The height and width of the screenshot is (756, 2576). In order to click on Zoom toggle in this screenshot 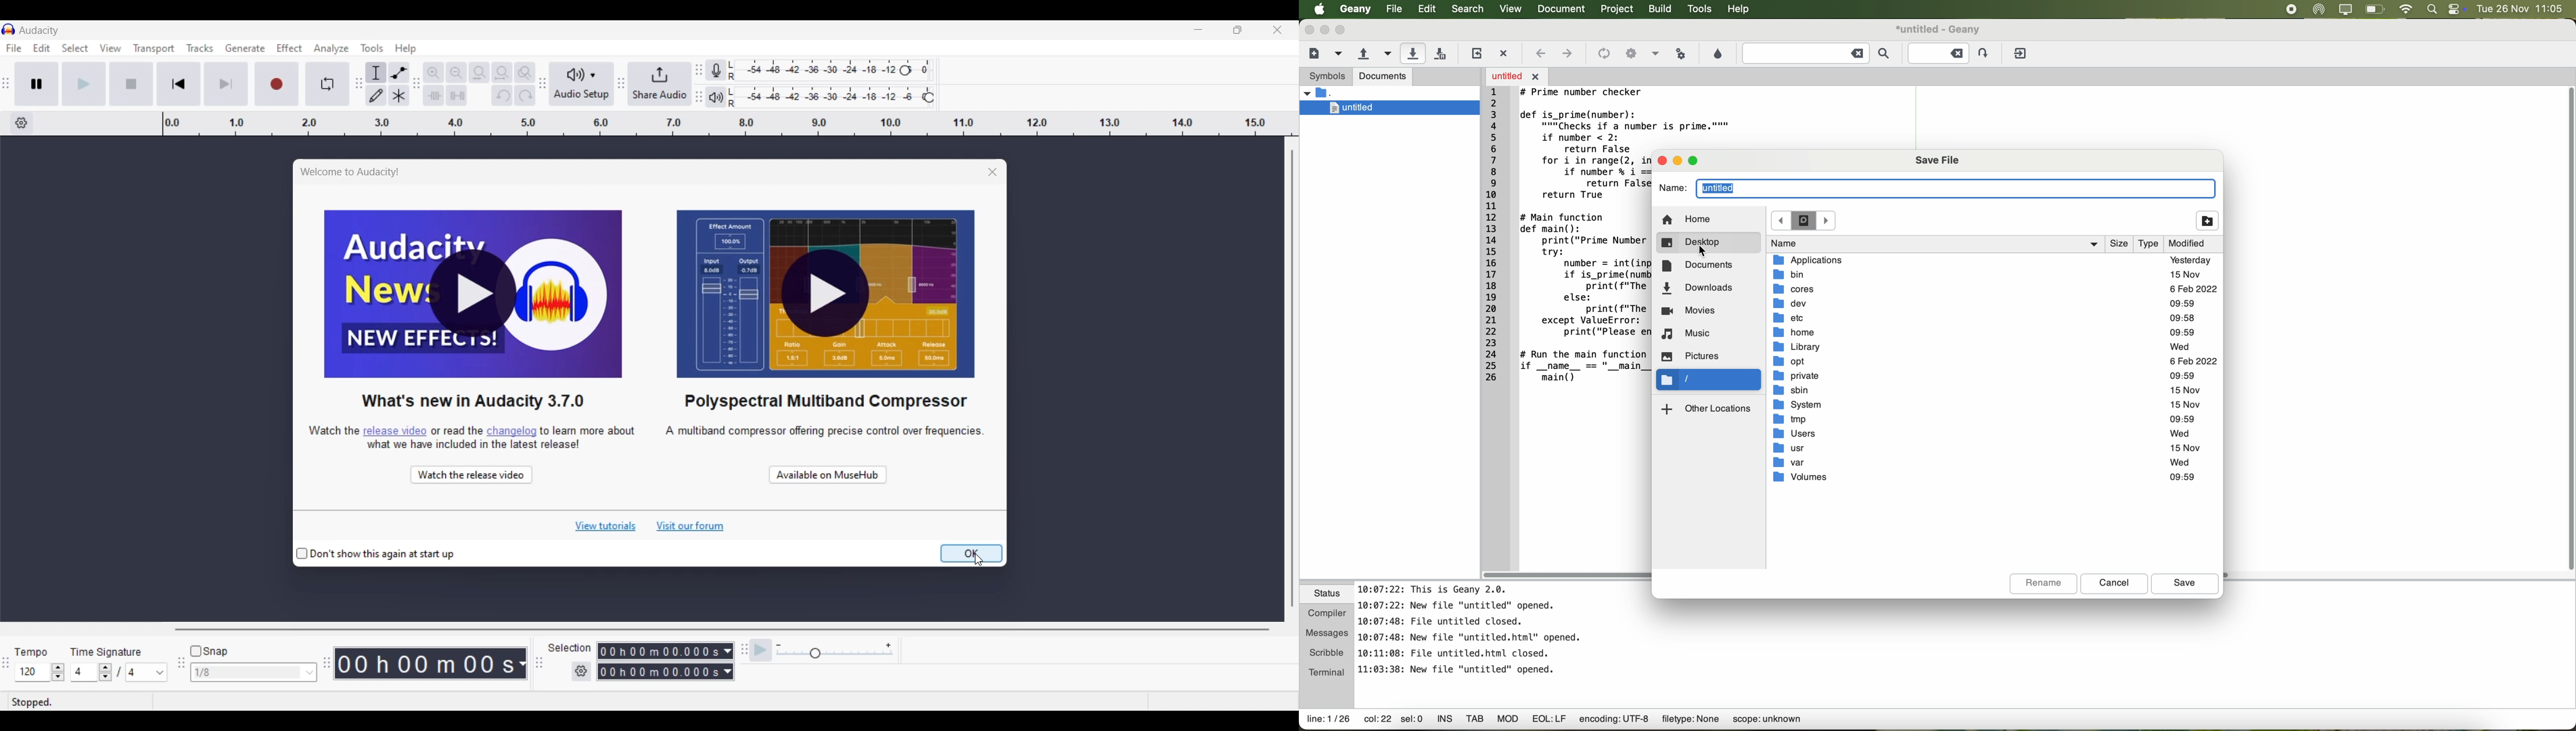, I will do `click(525, 72)`.